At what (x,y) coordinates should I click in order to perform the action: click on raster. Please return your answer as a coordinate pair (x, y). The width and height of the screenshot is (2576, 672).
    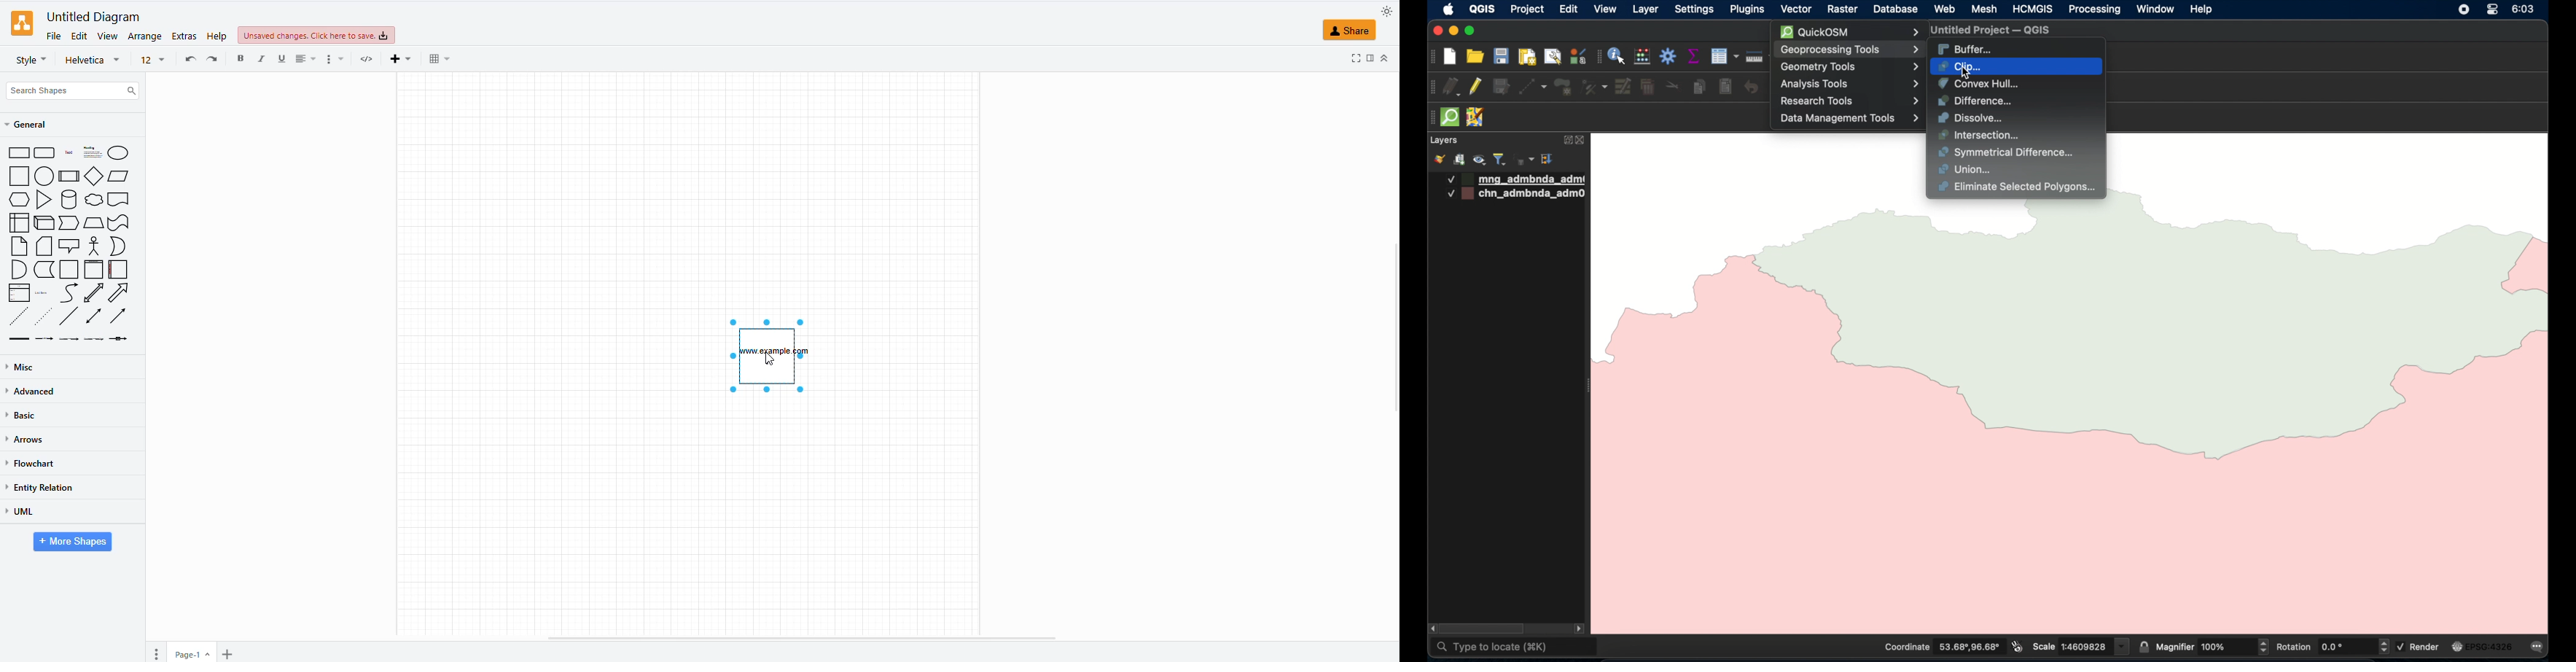
    Looking at the image, I should click on (1841, 10).